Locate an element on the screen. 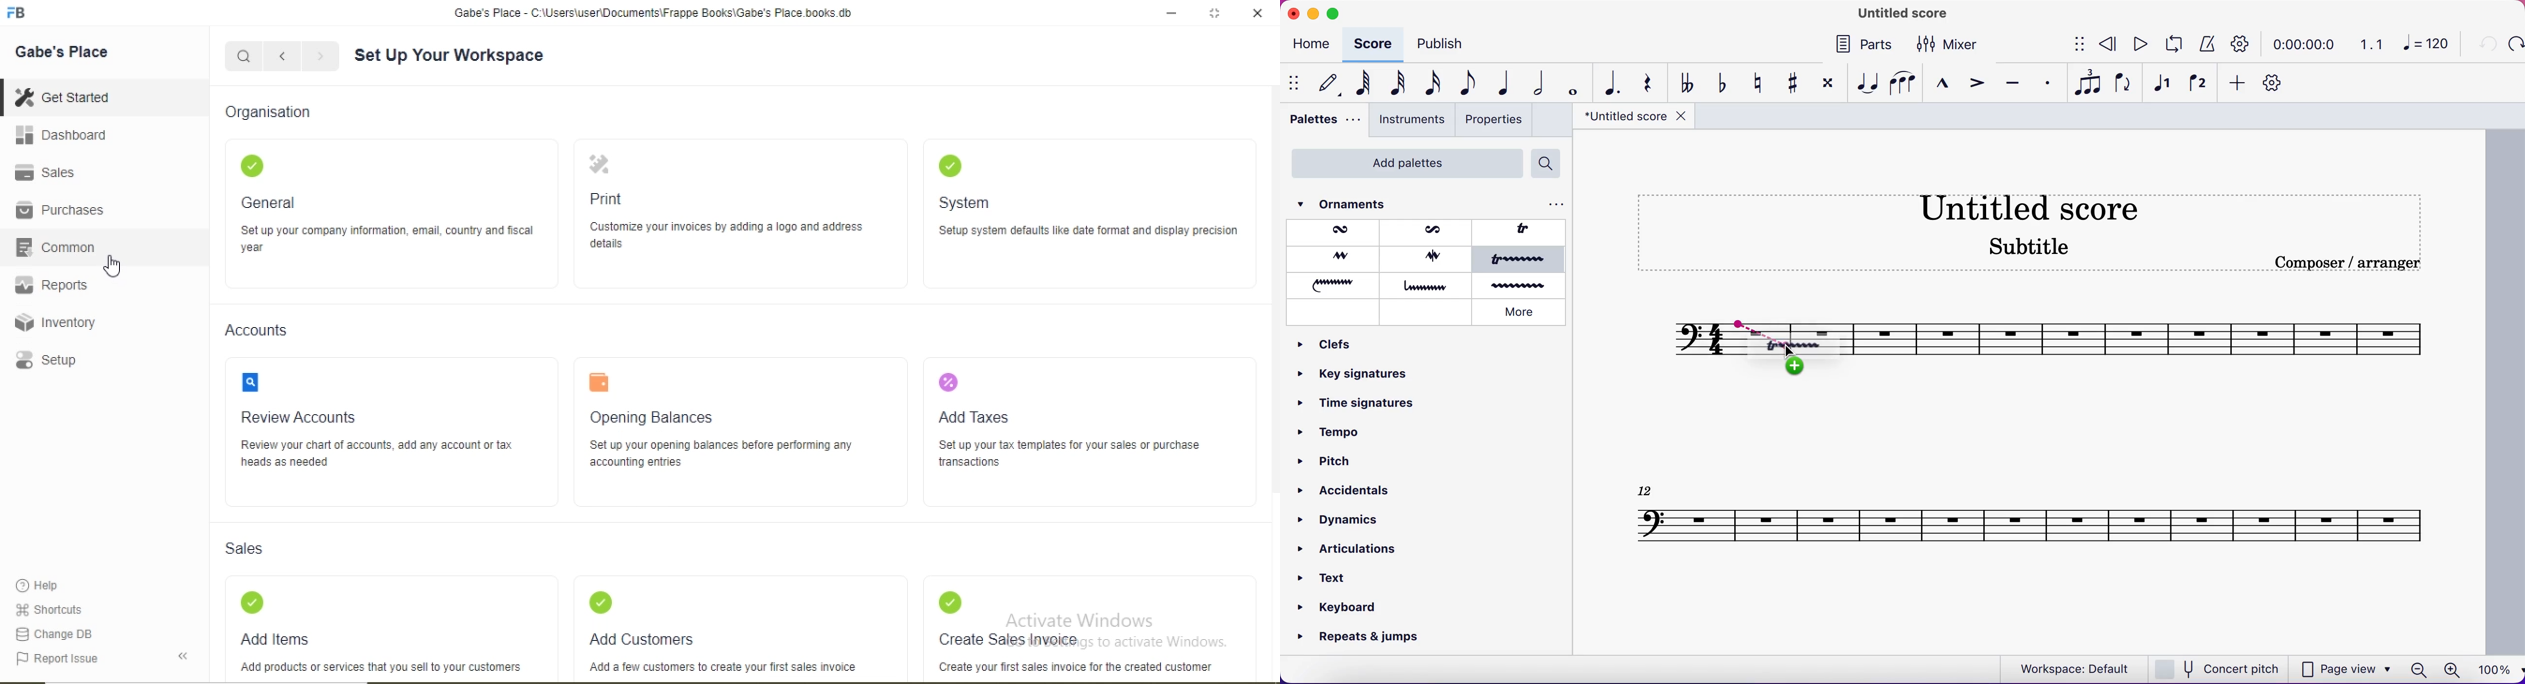 Image resolution: width=2548 pixels, height=700 pixels. minimize is located at coordinates (1313, 12).